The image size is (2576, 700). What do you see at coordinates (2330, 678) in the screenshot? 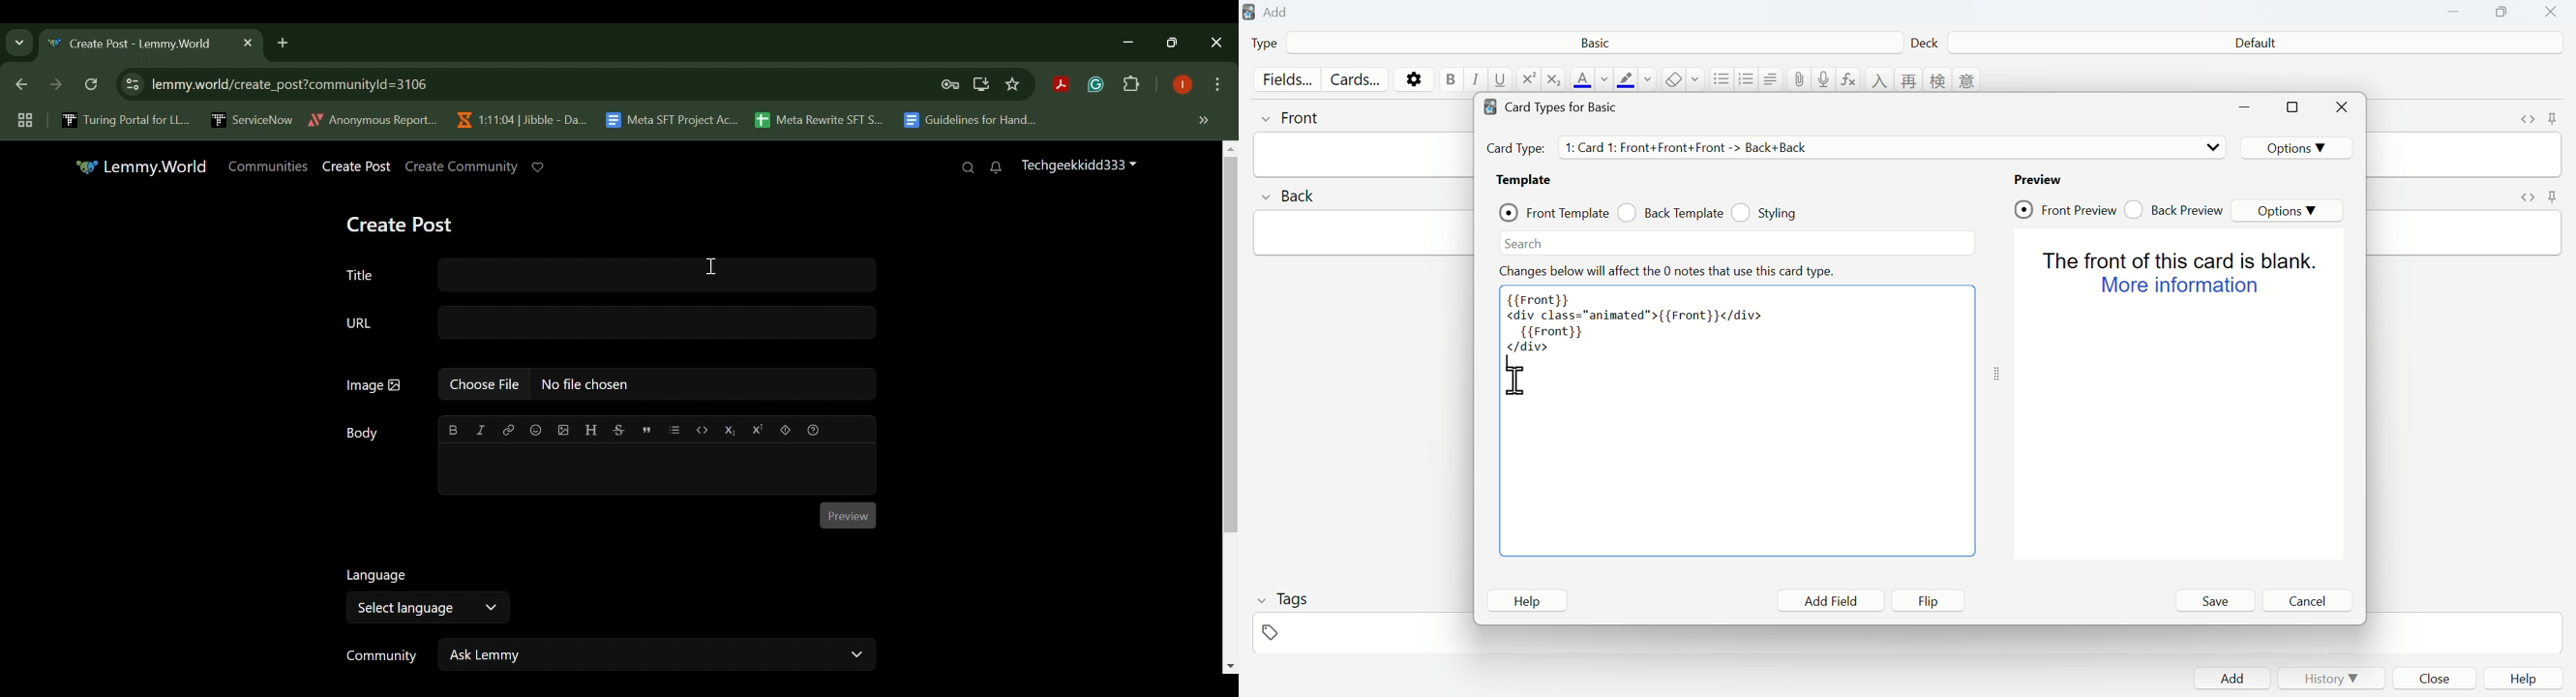
I see `History` at bounding box center [2330, 678].